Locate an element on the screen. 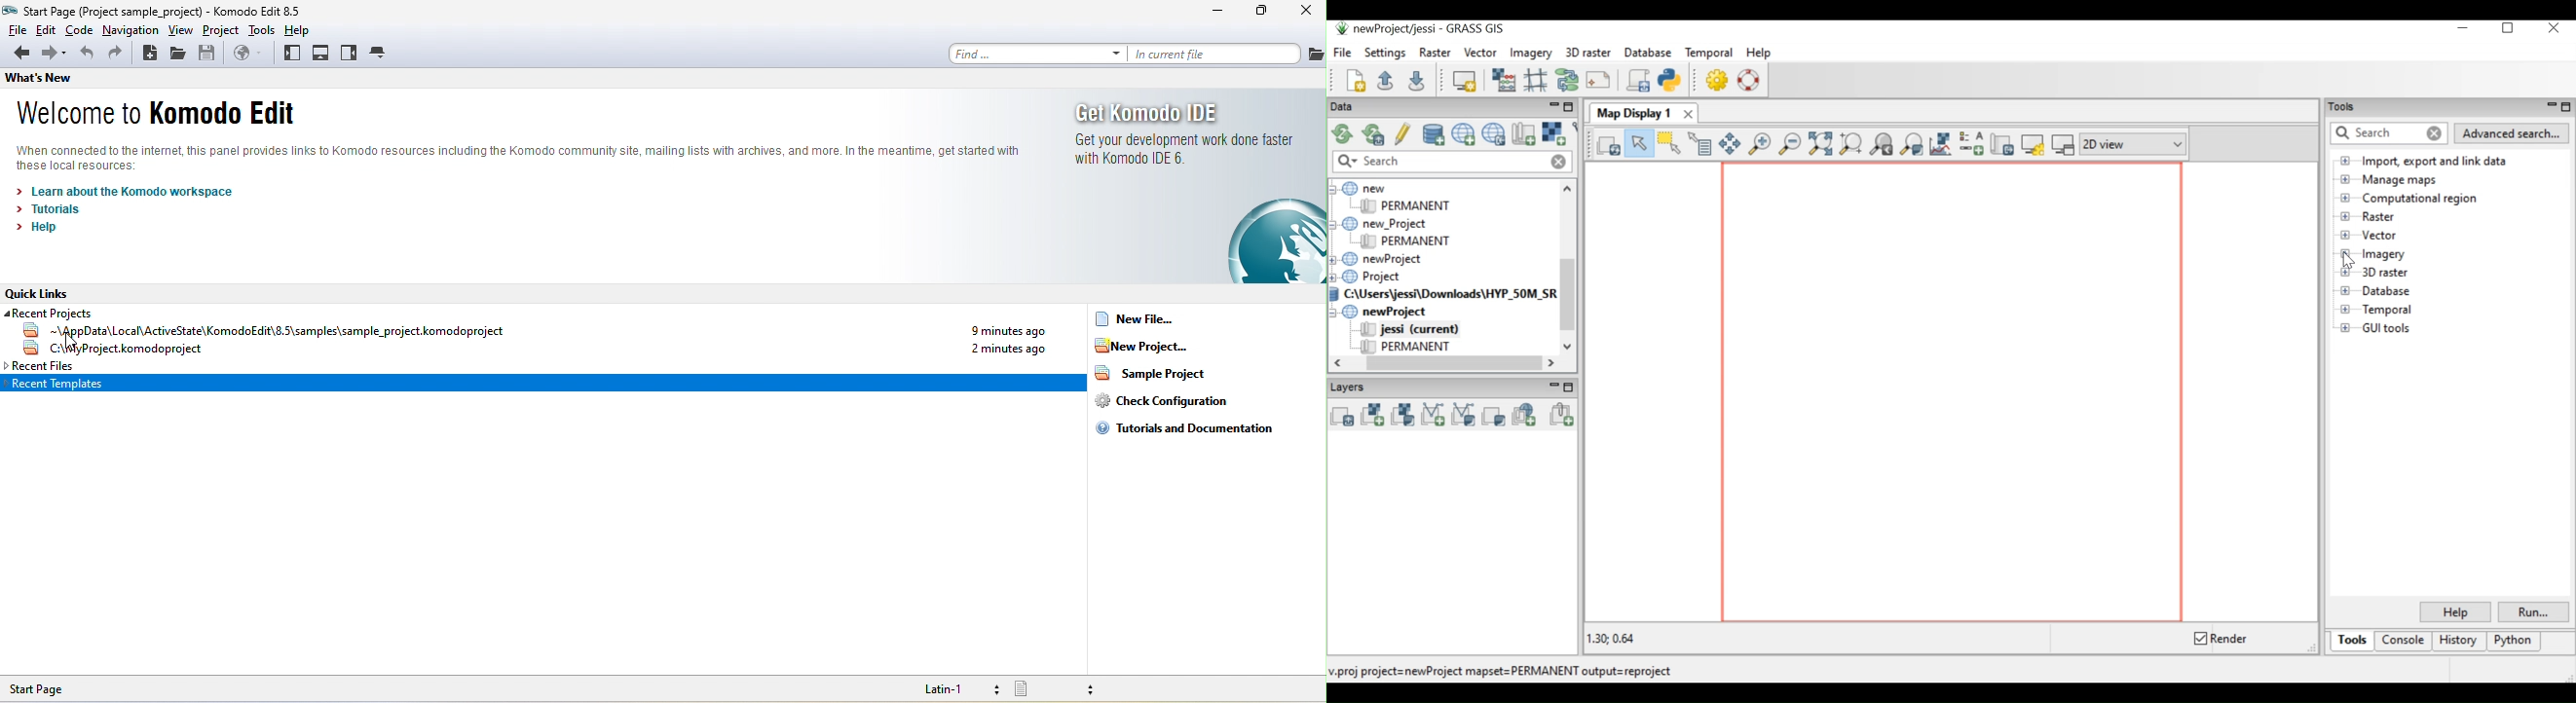 Image resolution: width=2576 pixels, height=728 pixels. code is located at coordinates (85, 29).